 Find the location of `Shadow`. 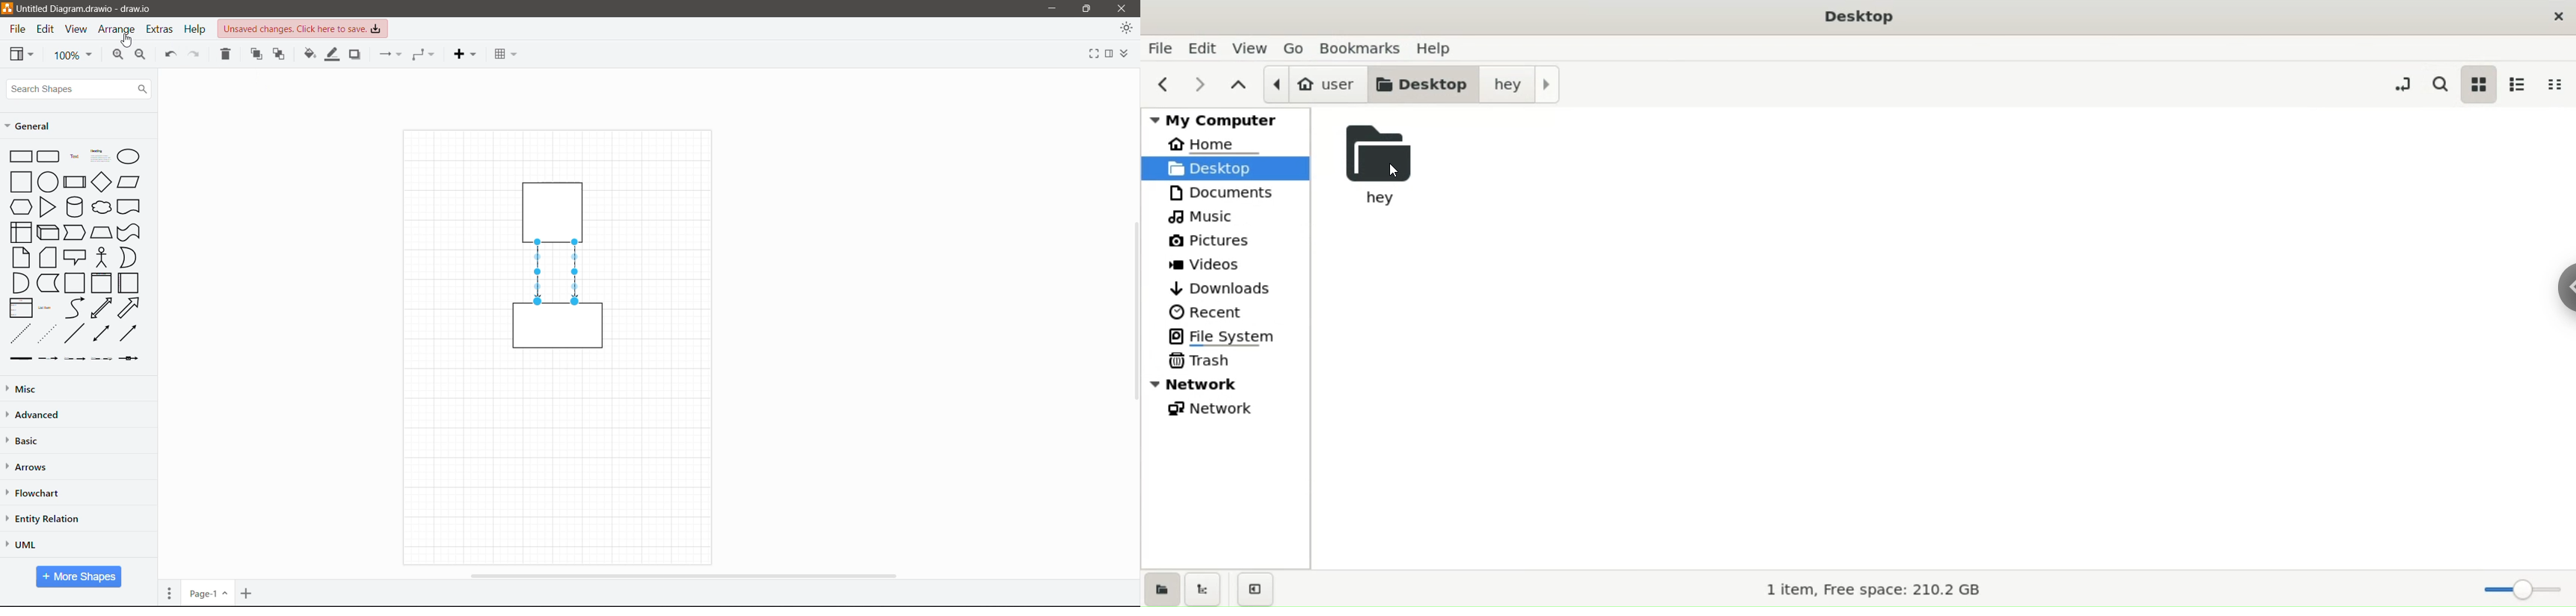

Shadow is located at coordinates (355, 55).